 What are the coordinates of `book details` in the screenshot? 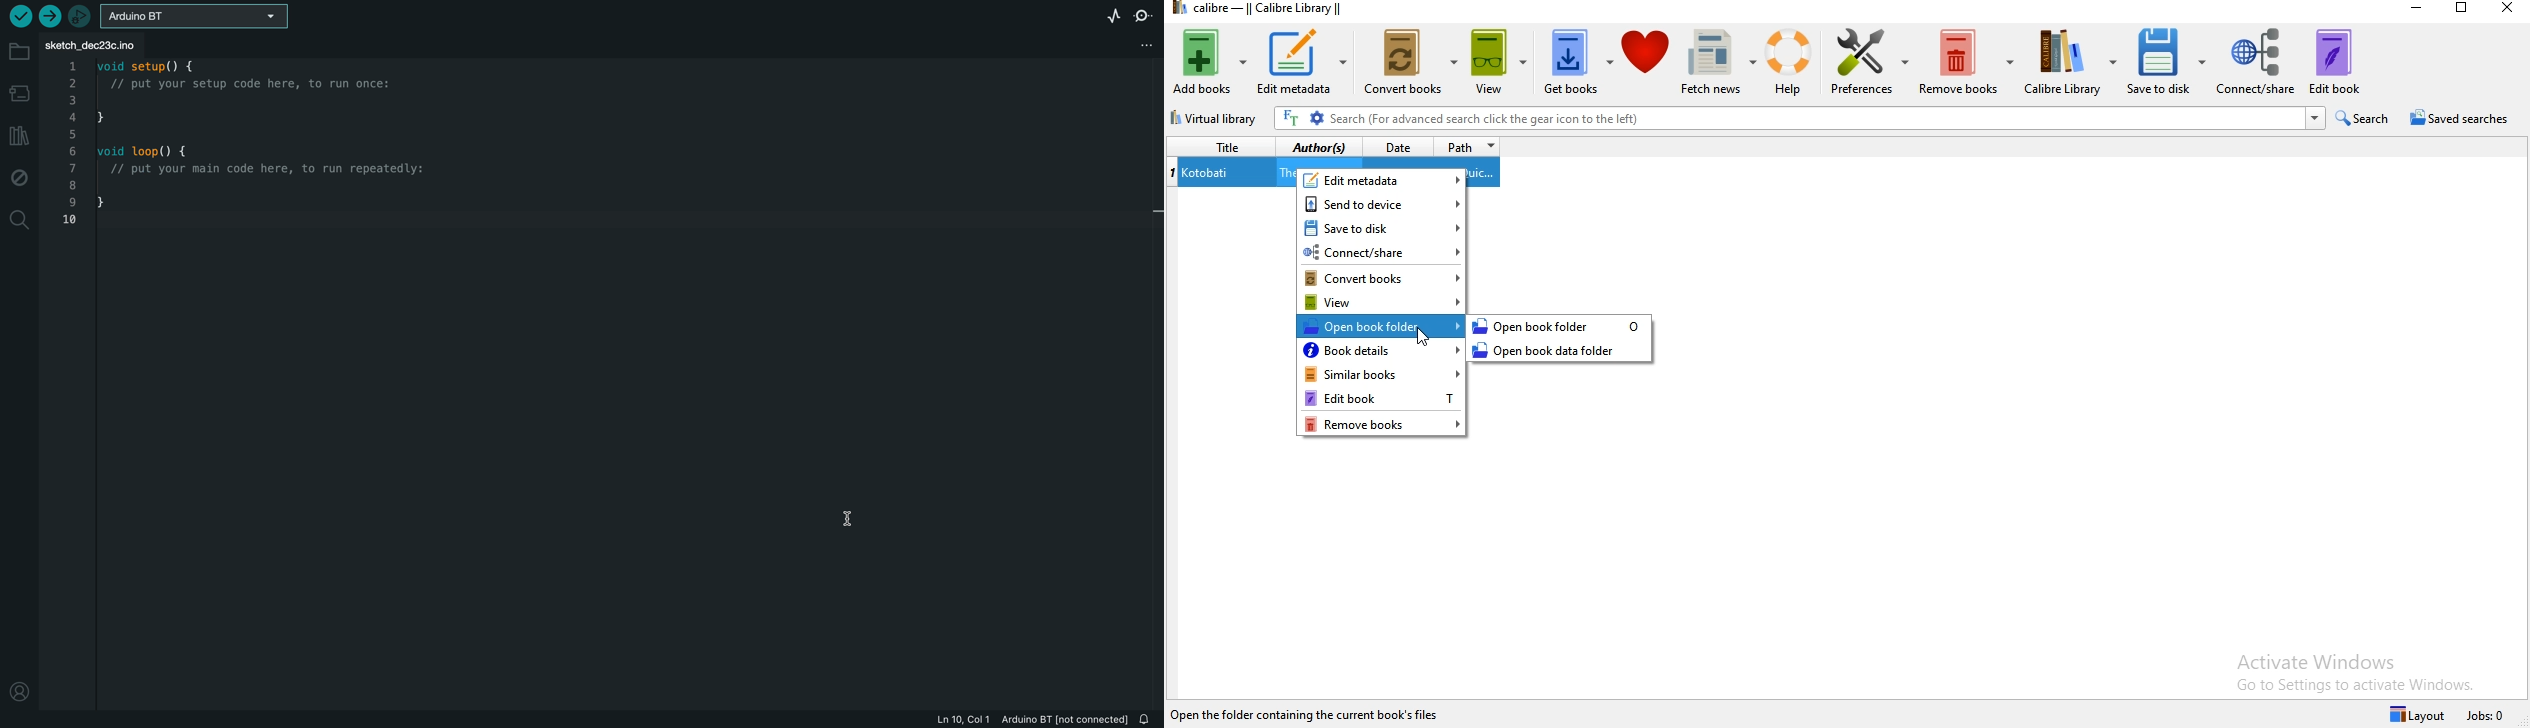 It's located at (1382, 349).